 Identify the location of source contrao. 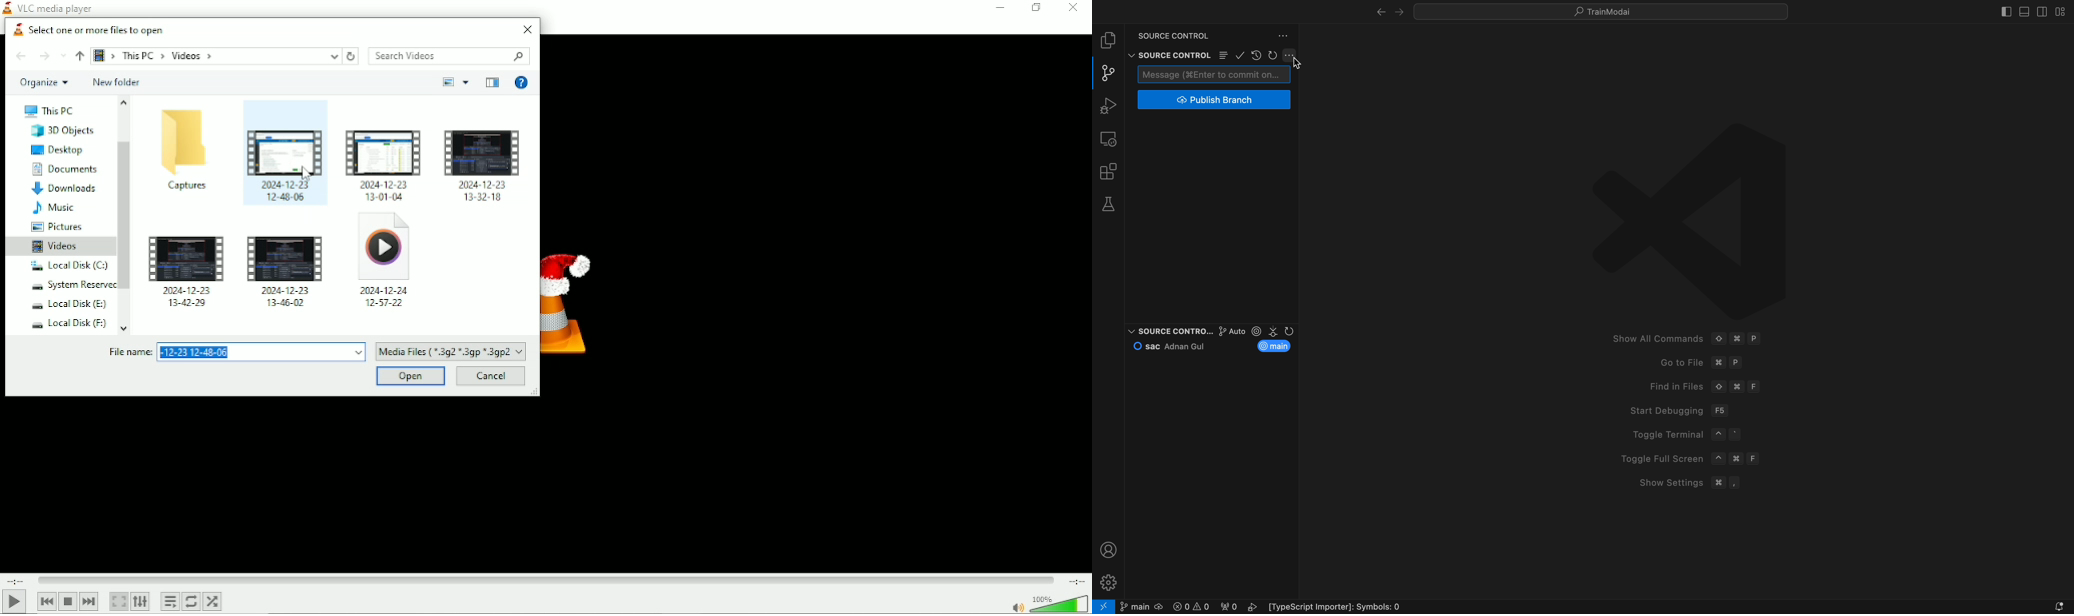
(1164, 327).